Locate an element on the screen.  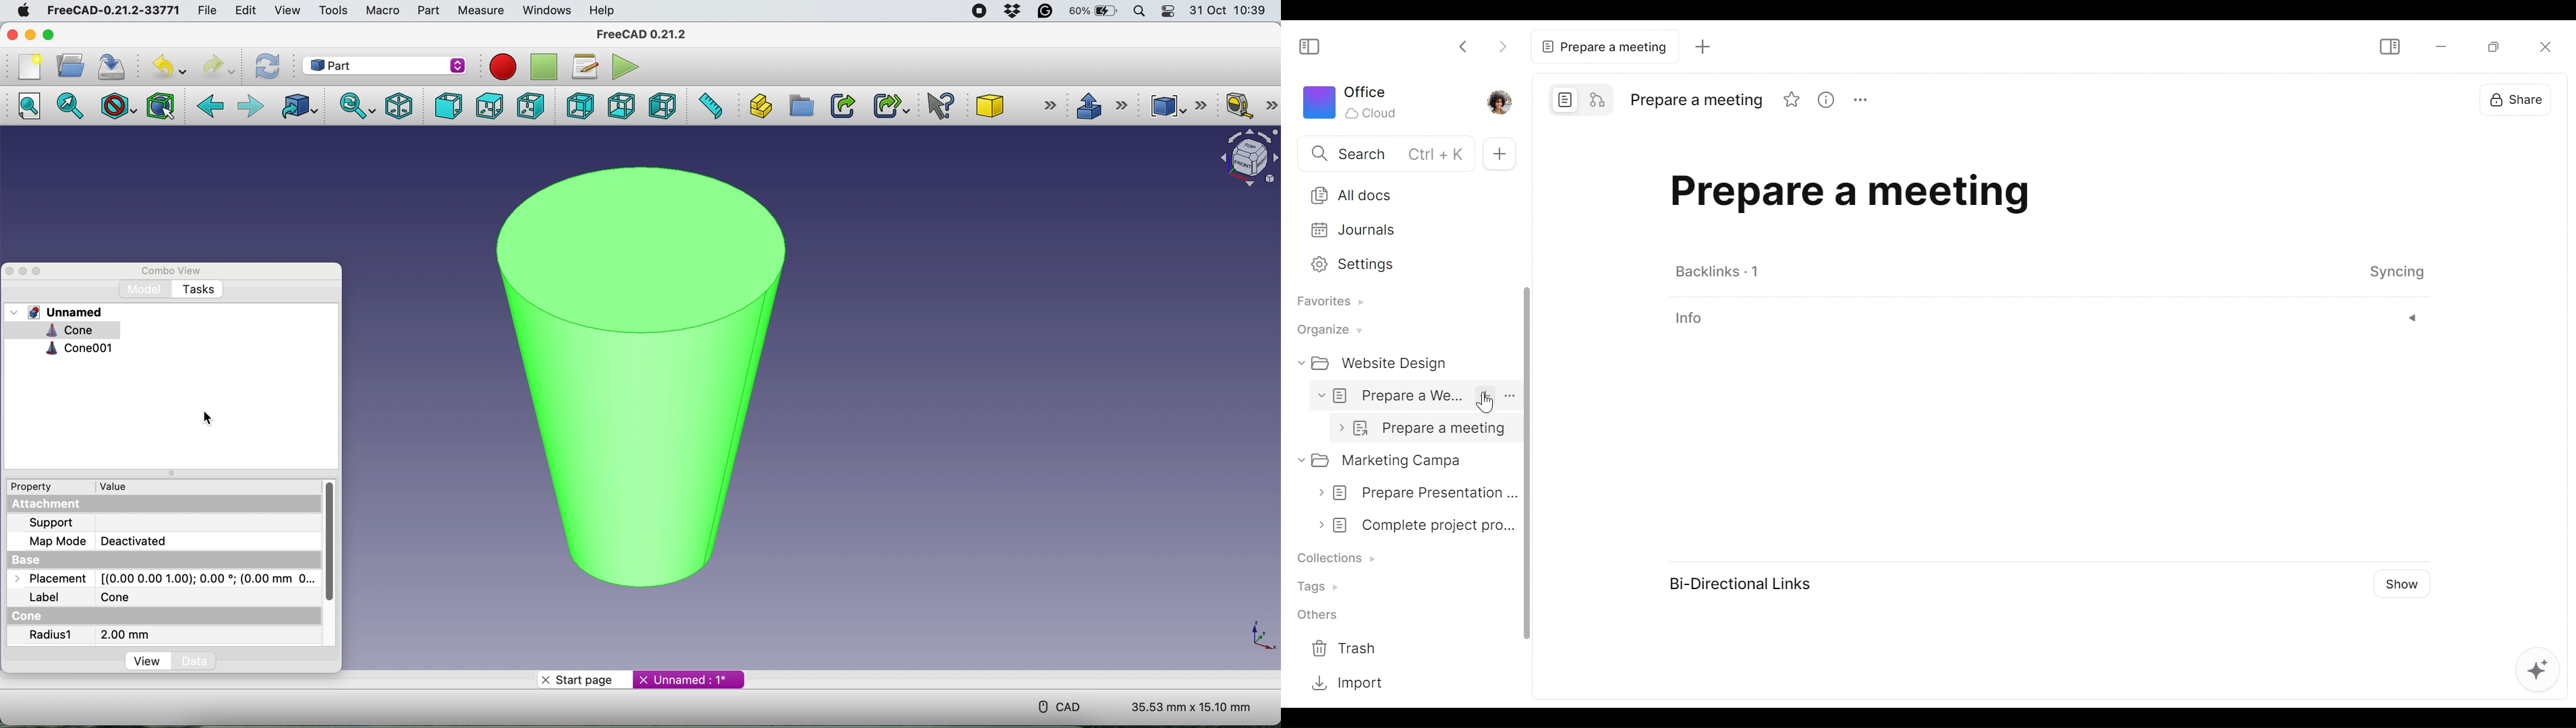
Organize is located at coordinates (1326, 330).